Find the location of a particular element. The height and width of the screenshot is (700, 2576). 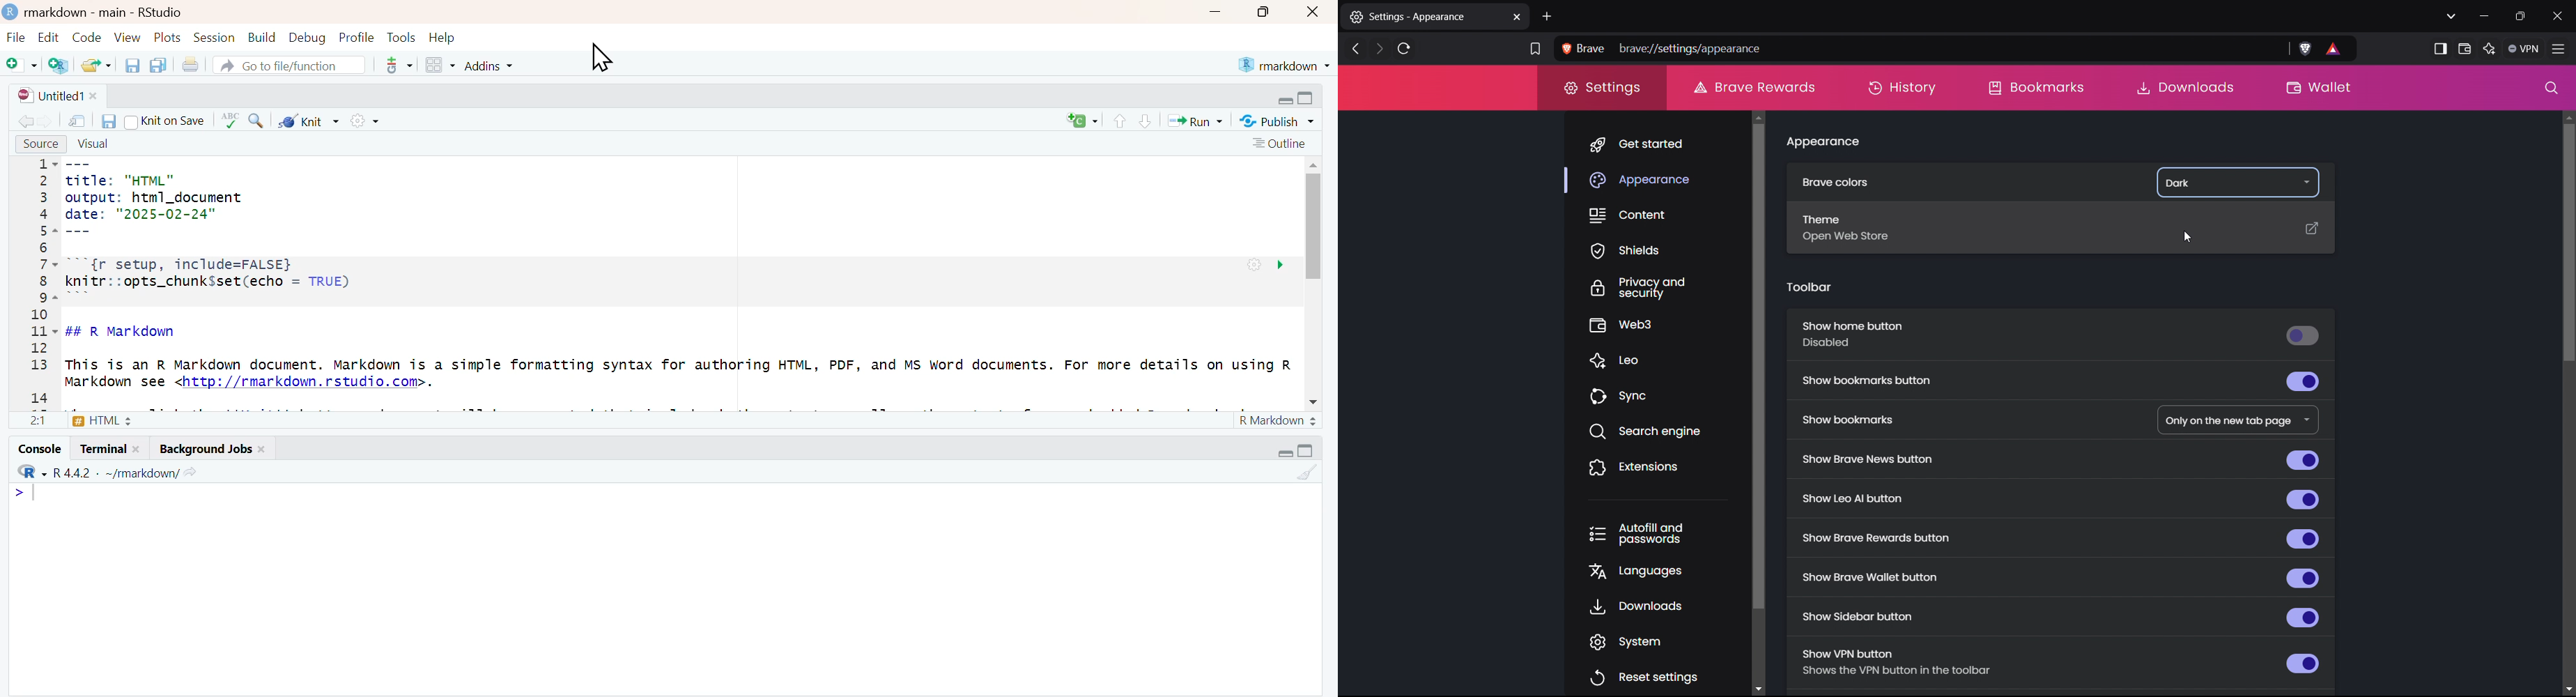

New Script is located at coordinates (1083, 120).